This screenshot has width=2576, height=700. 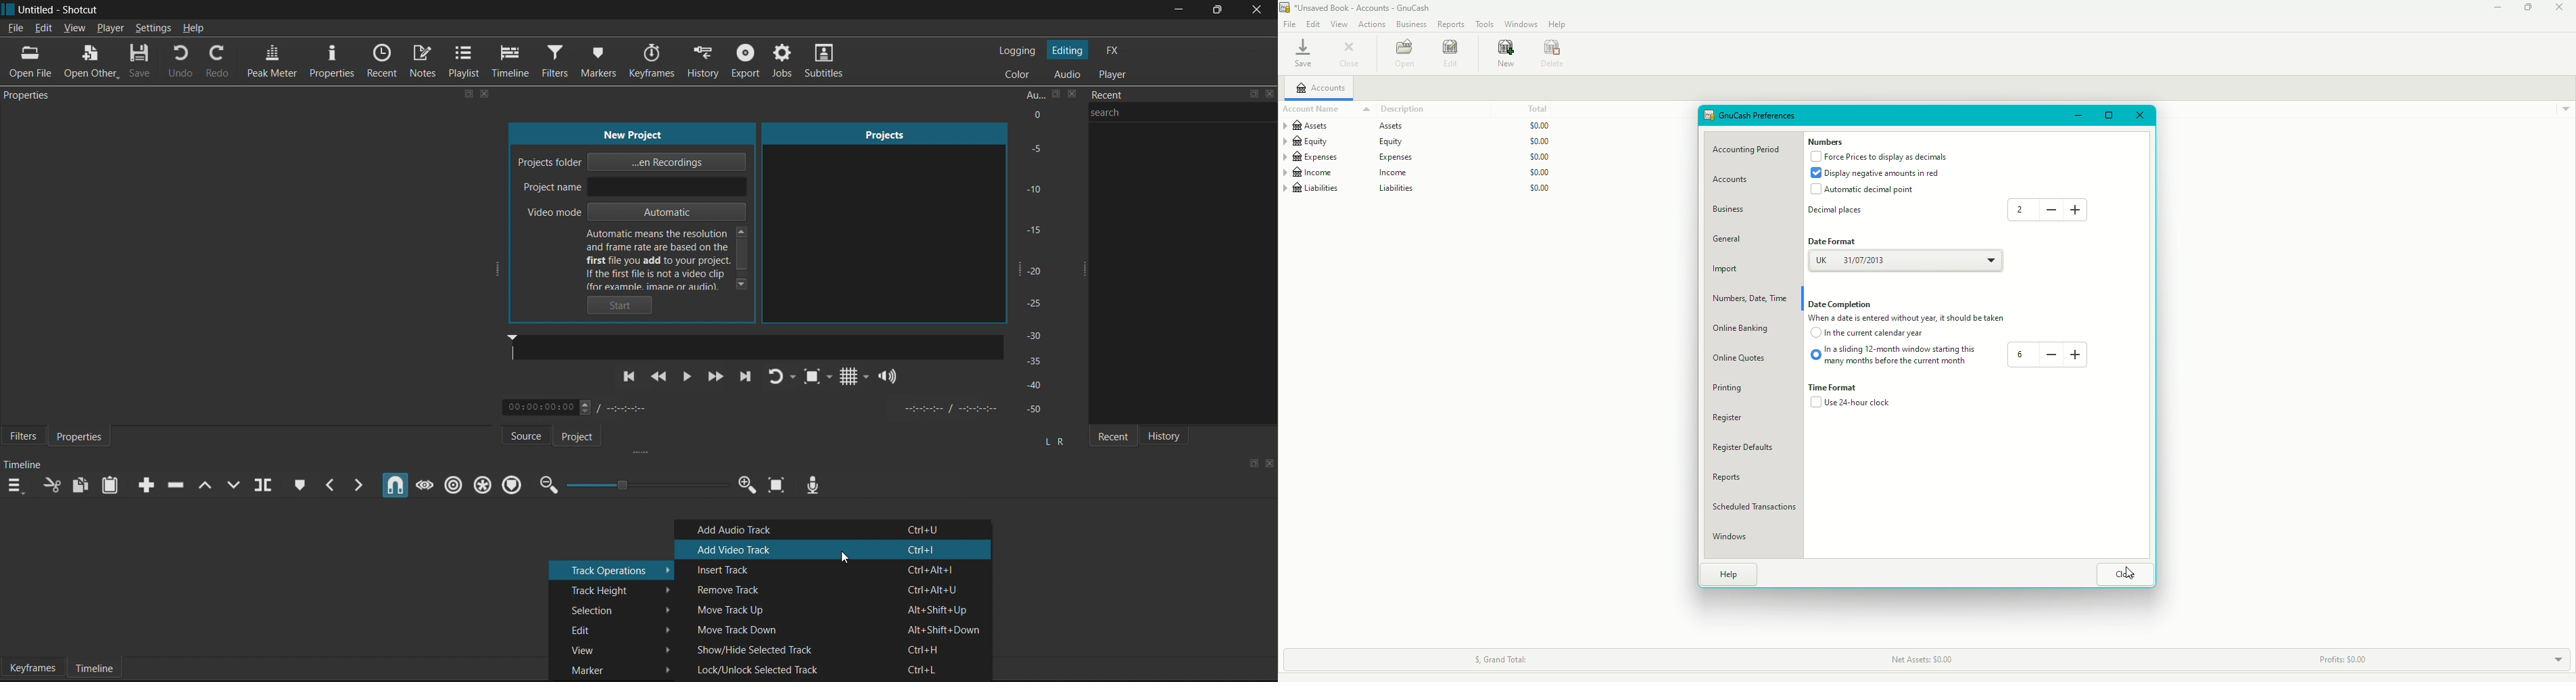 I want to click on Cursor, so click(x=2134, y=574).